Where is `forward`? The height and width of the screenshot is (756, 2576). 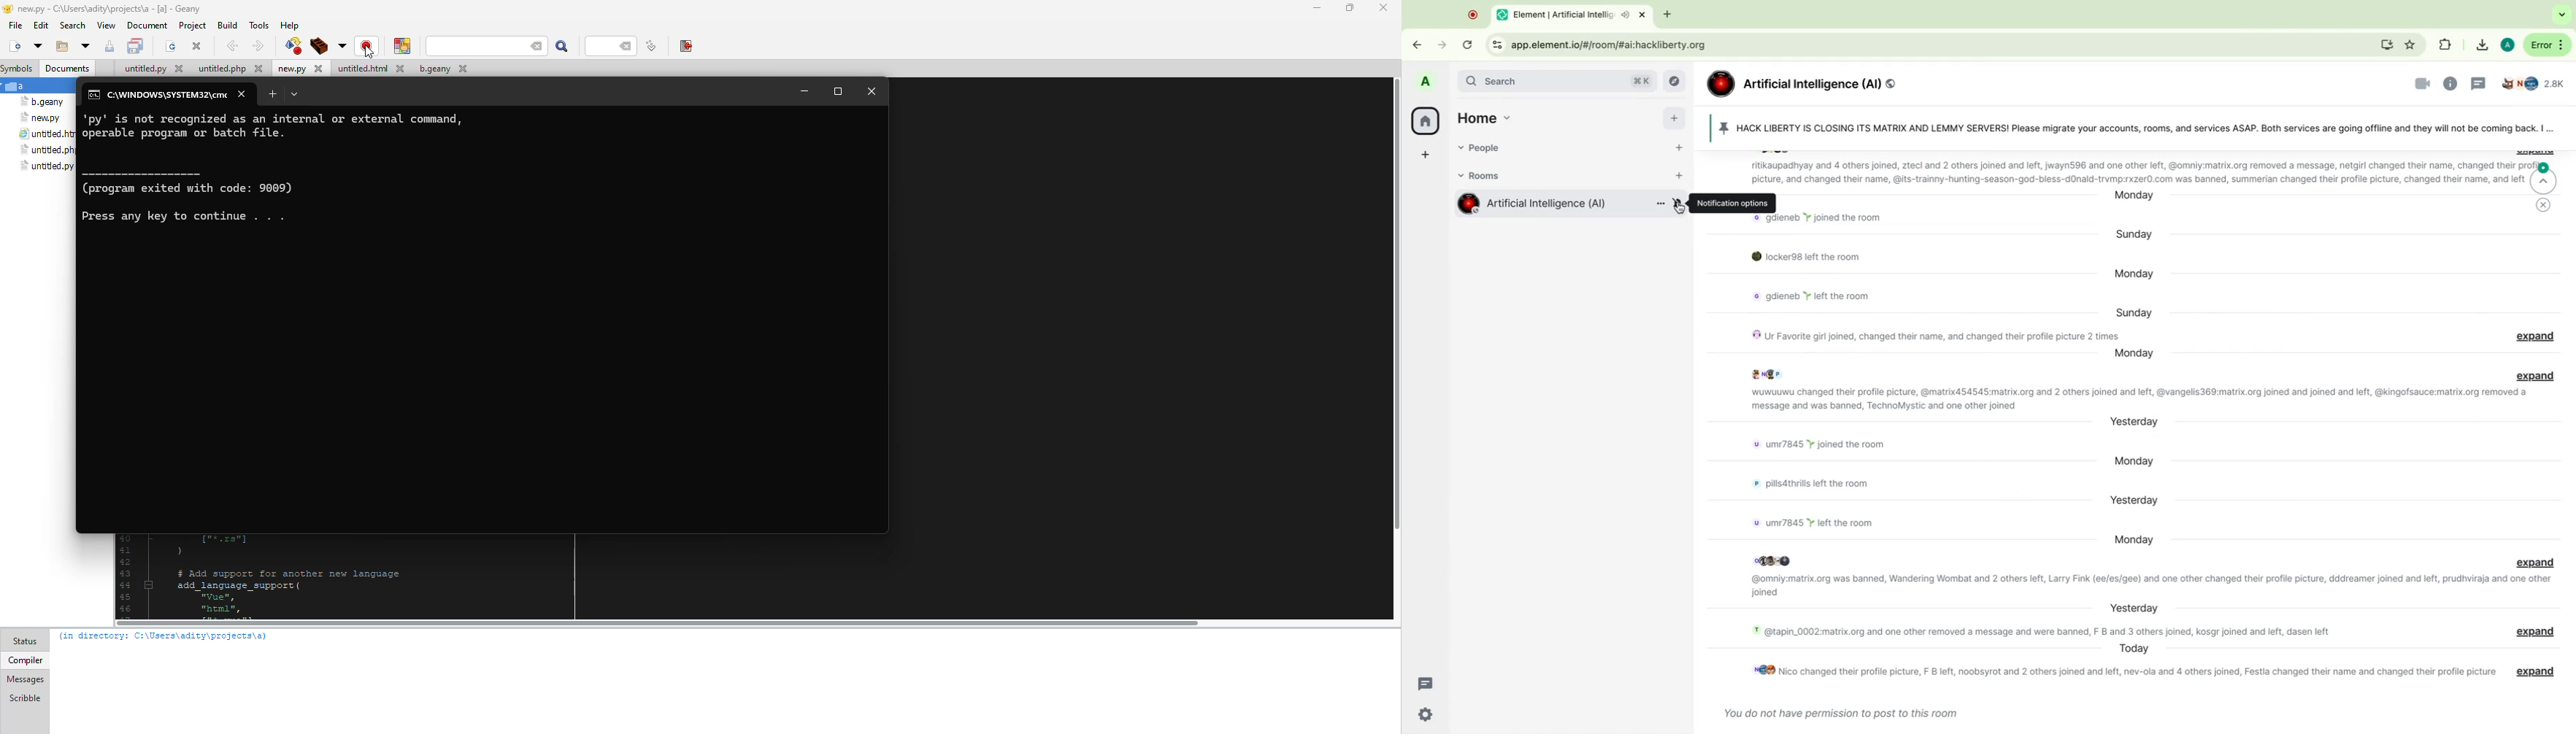
forward is located at coordinates (1440, 44).